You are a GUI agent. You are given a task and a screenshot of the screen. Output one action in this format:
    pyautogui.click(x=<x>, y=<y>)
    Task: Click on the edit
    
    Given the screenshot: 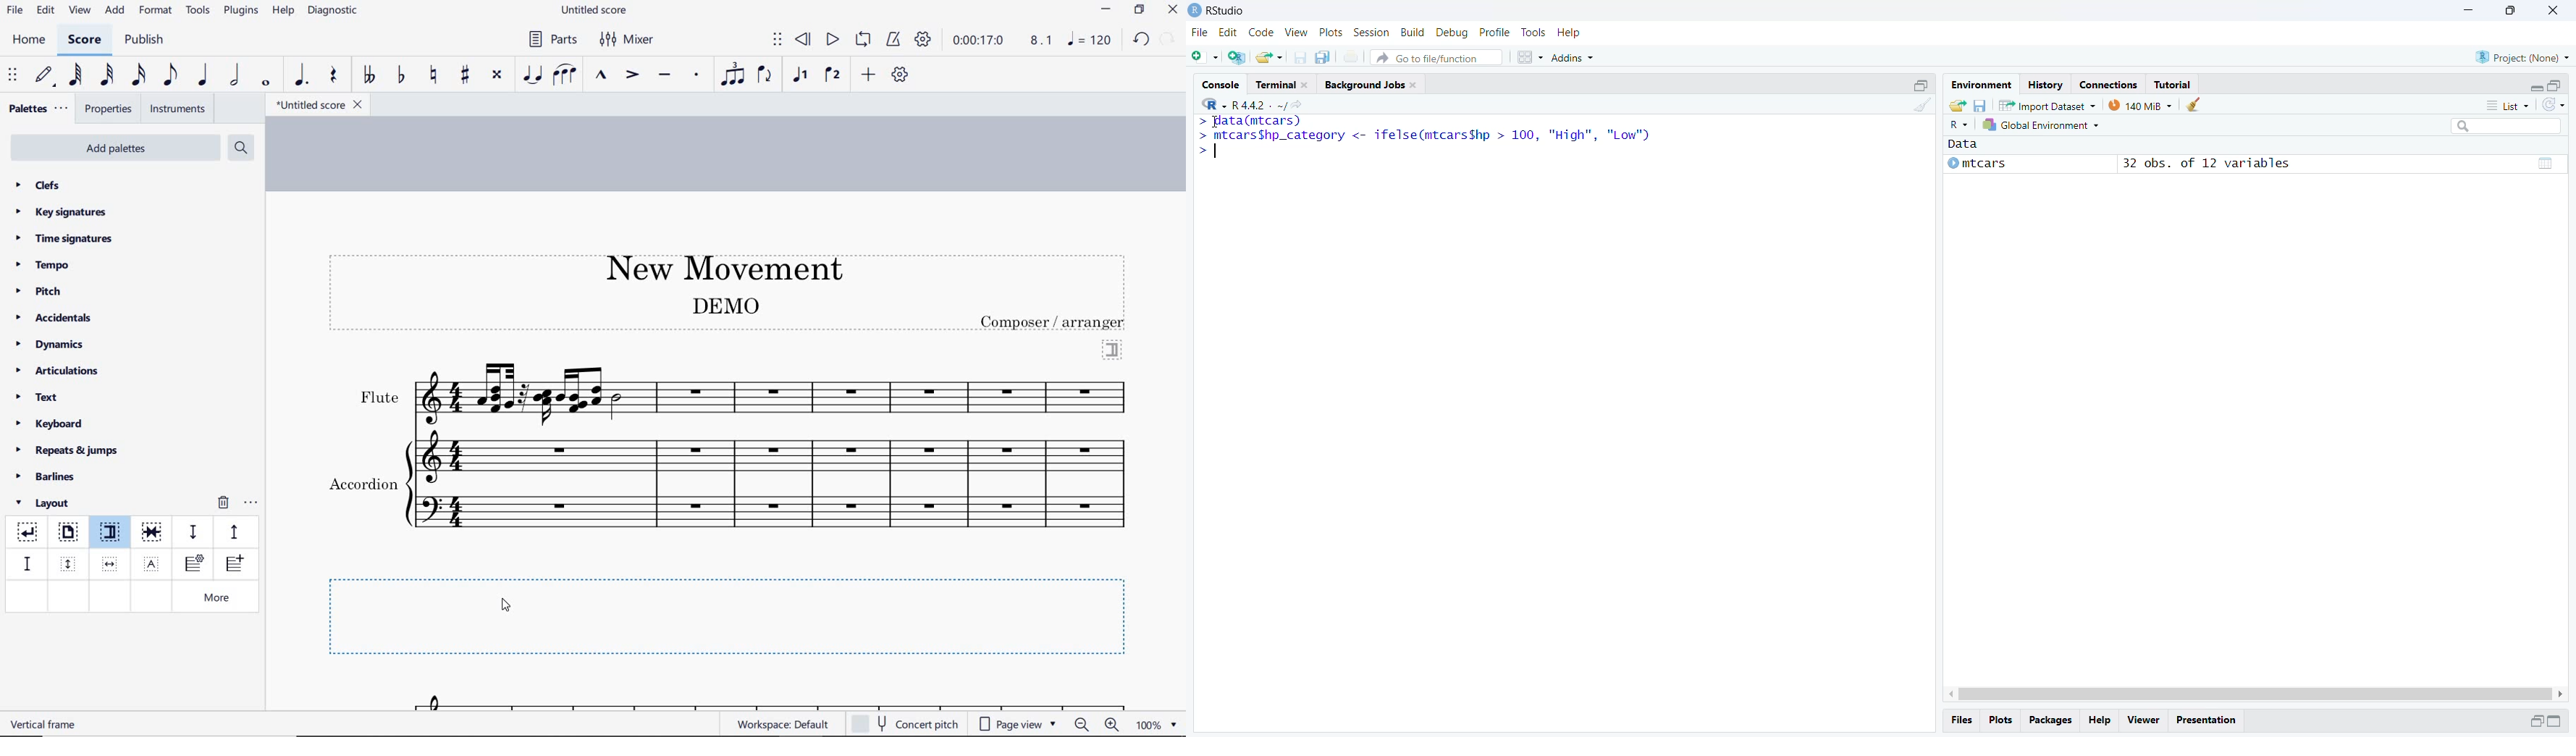 What is the action you would take?
    pyautogui.click(x=44, y=11)
    